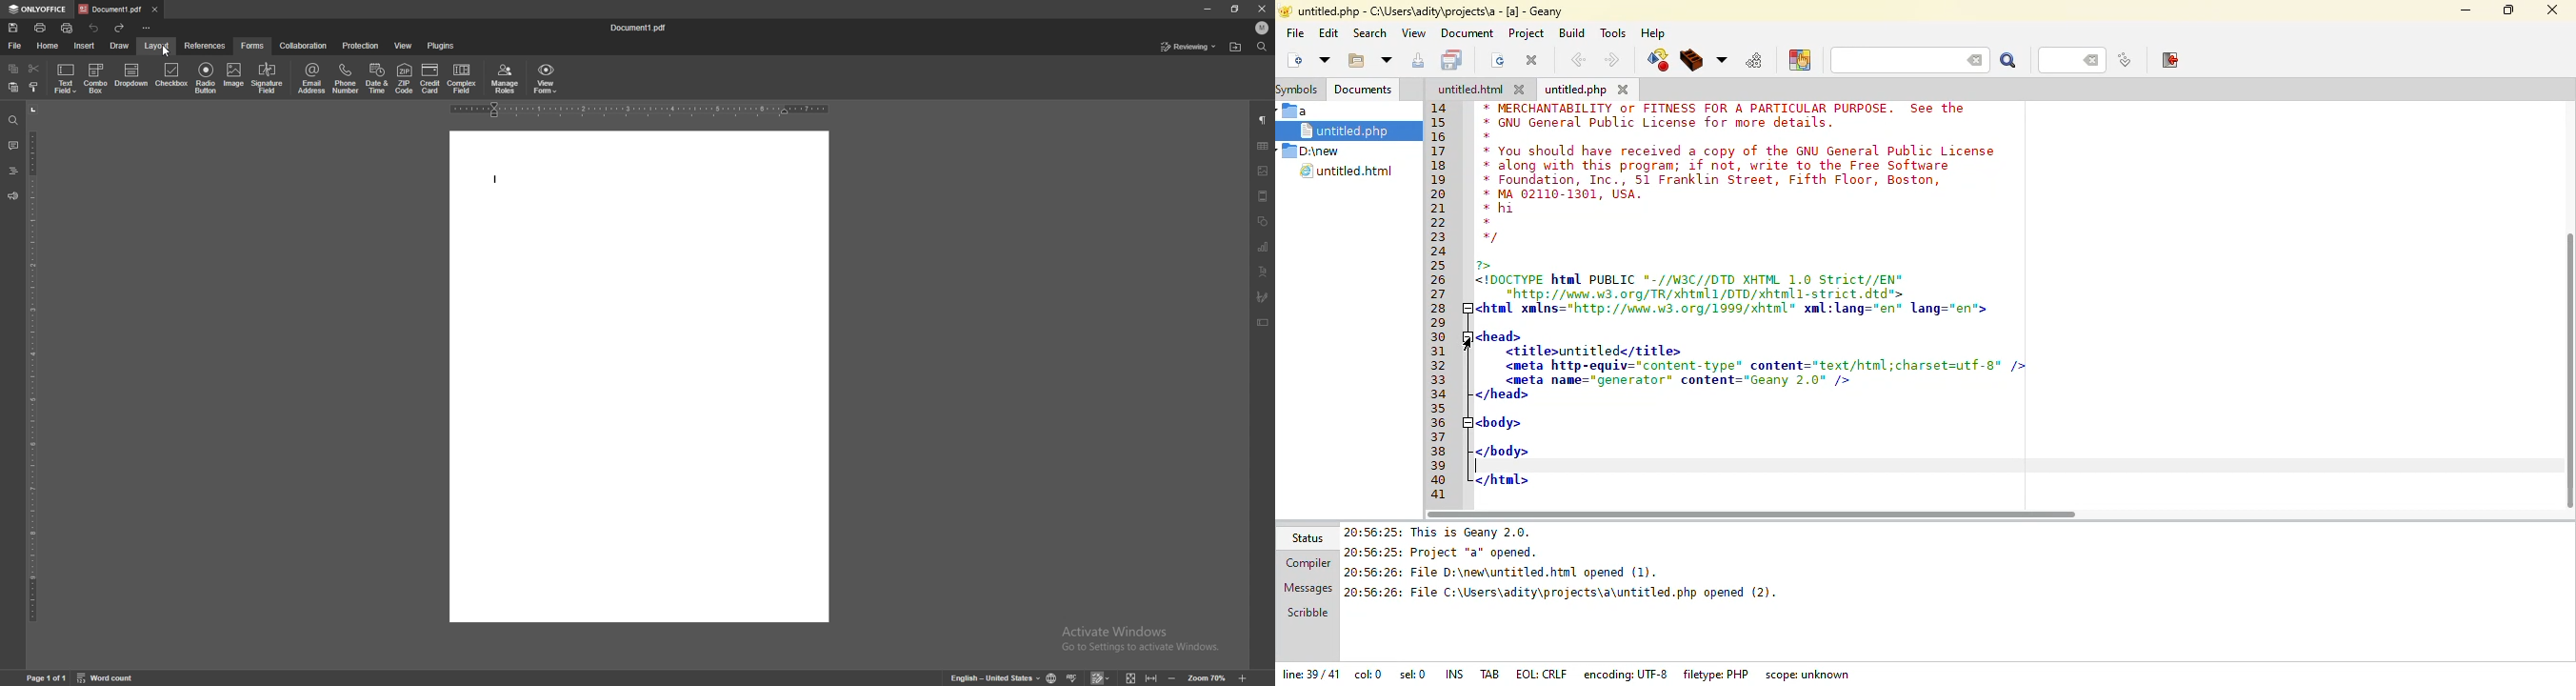  Describe the element at coordinates (1388, 59) in the screenshot. I see `more` at that location.